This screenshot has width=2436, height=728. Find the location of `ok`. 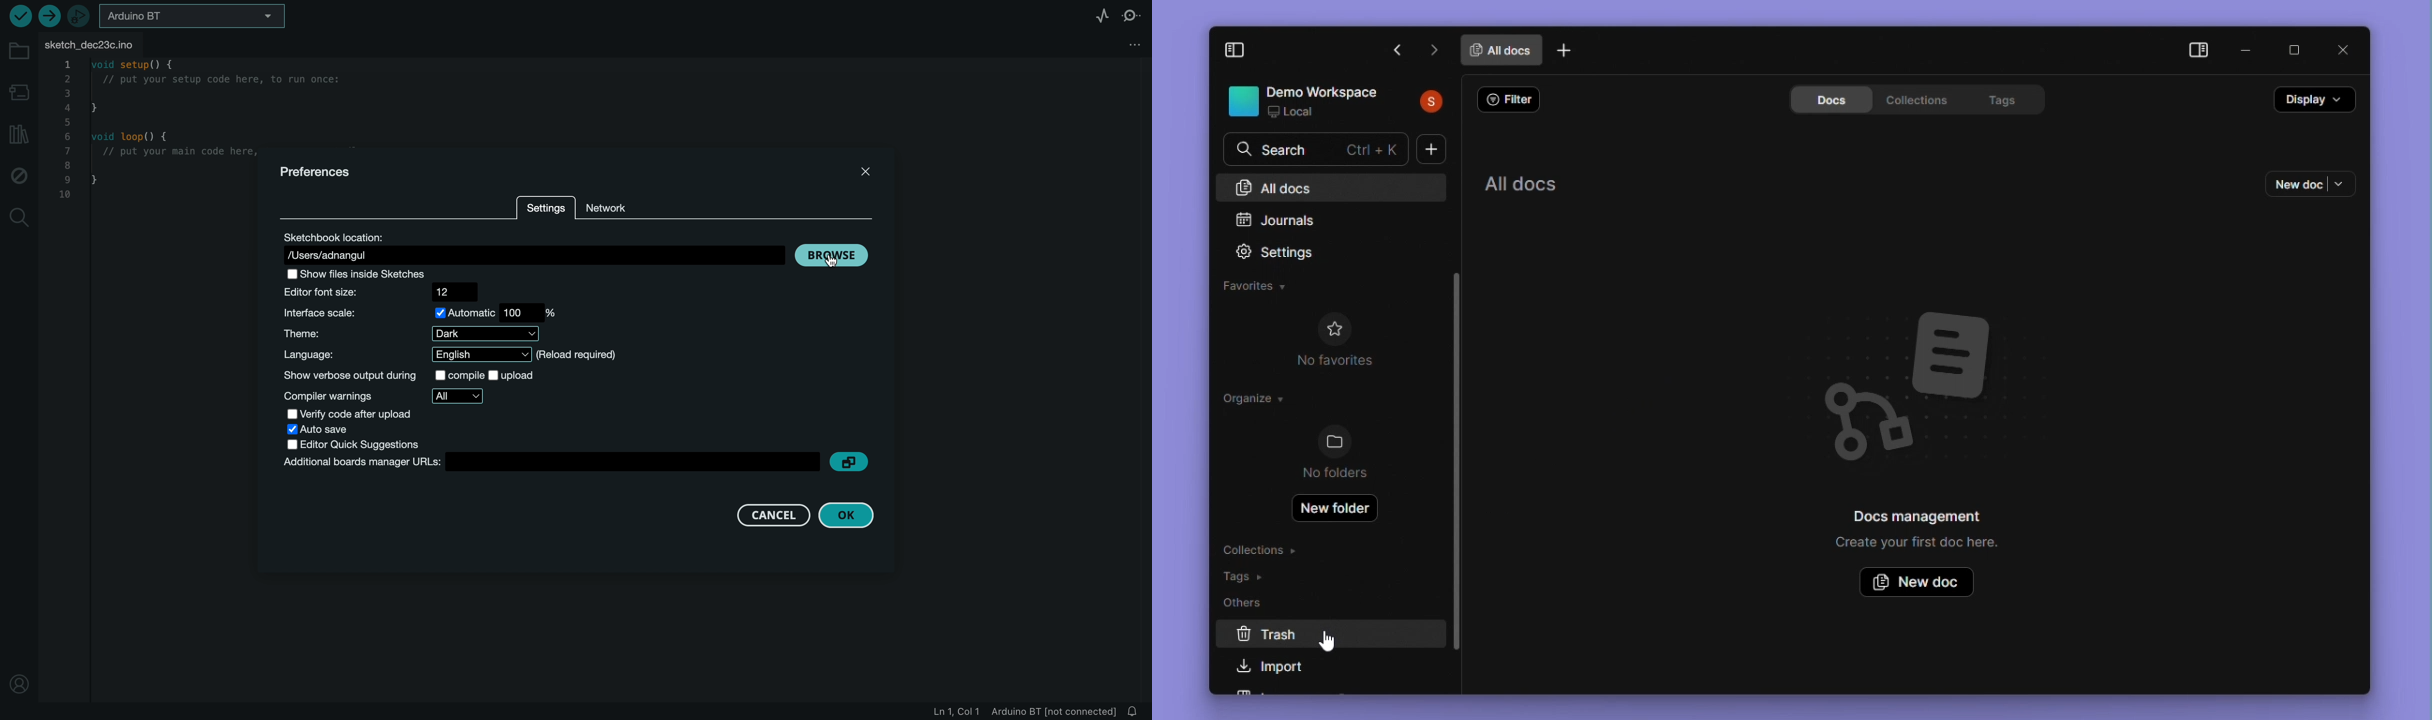

ok is located at coordinates (846, 515).